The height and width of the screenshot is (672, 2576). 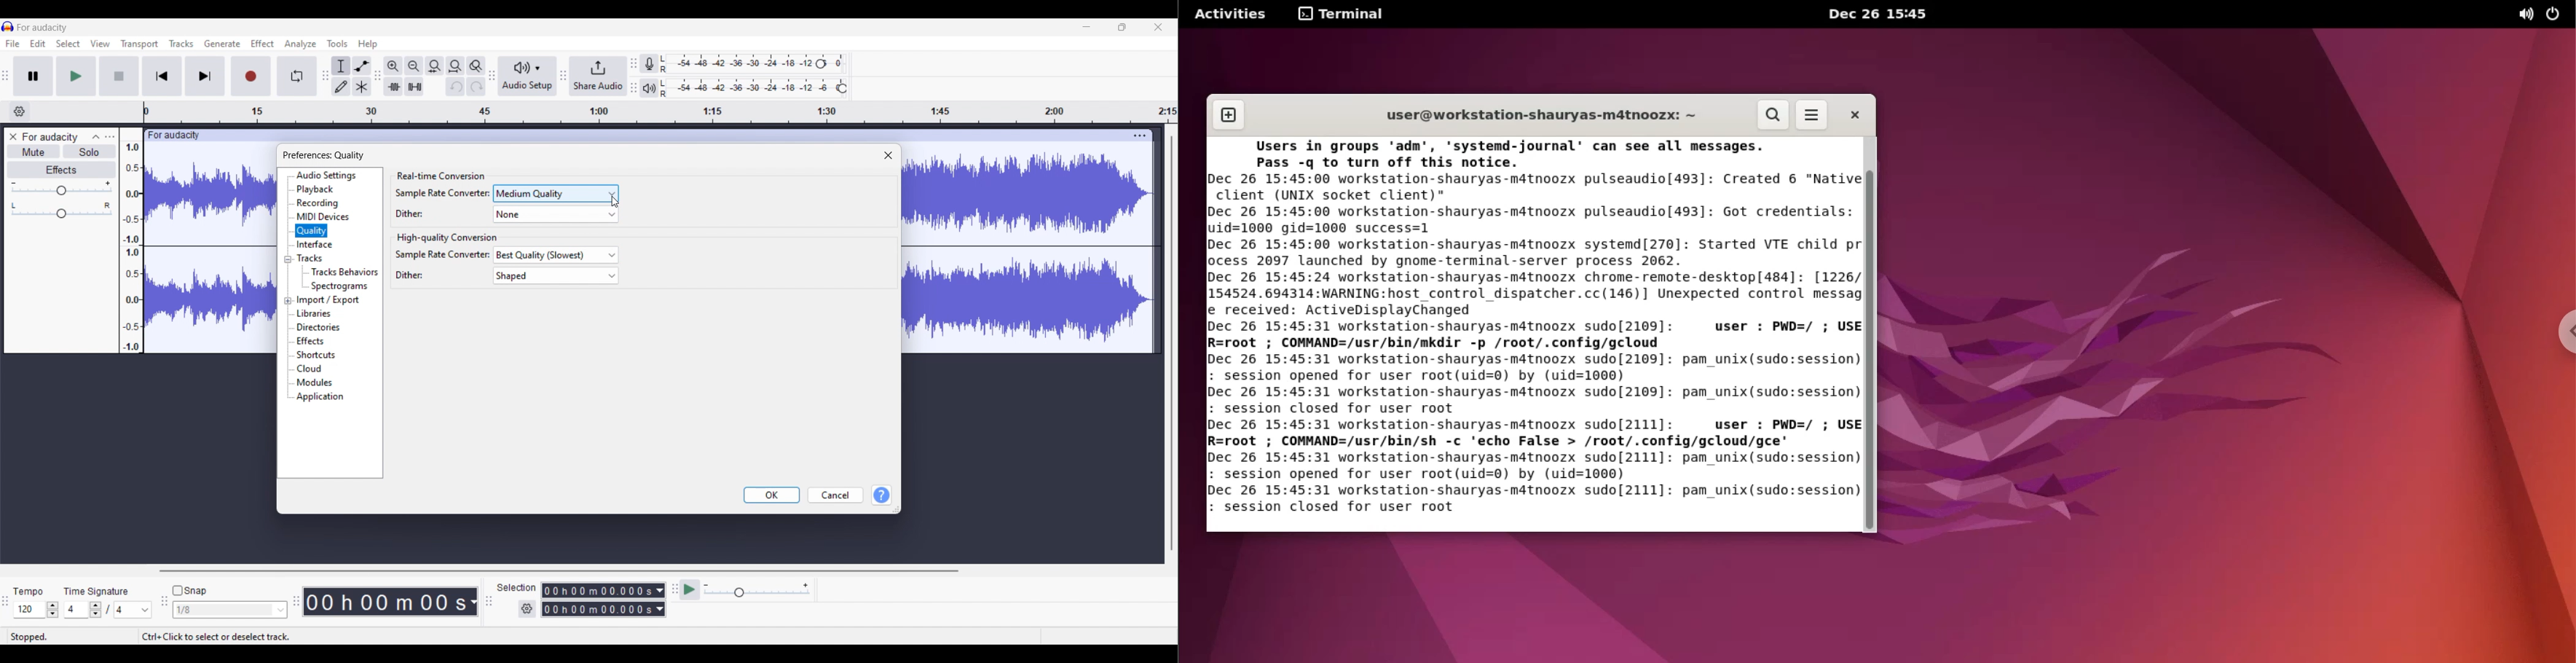 What do you see at coordinates (29, 637) in the screenshot?
I see `Current status of track` at bounding box center [29, 637].